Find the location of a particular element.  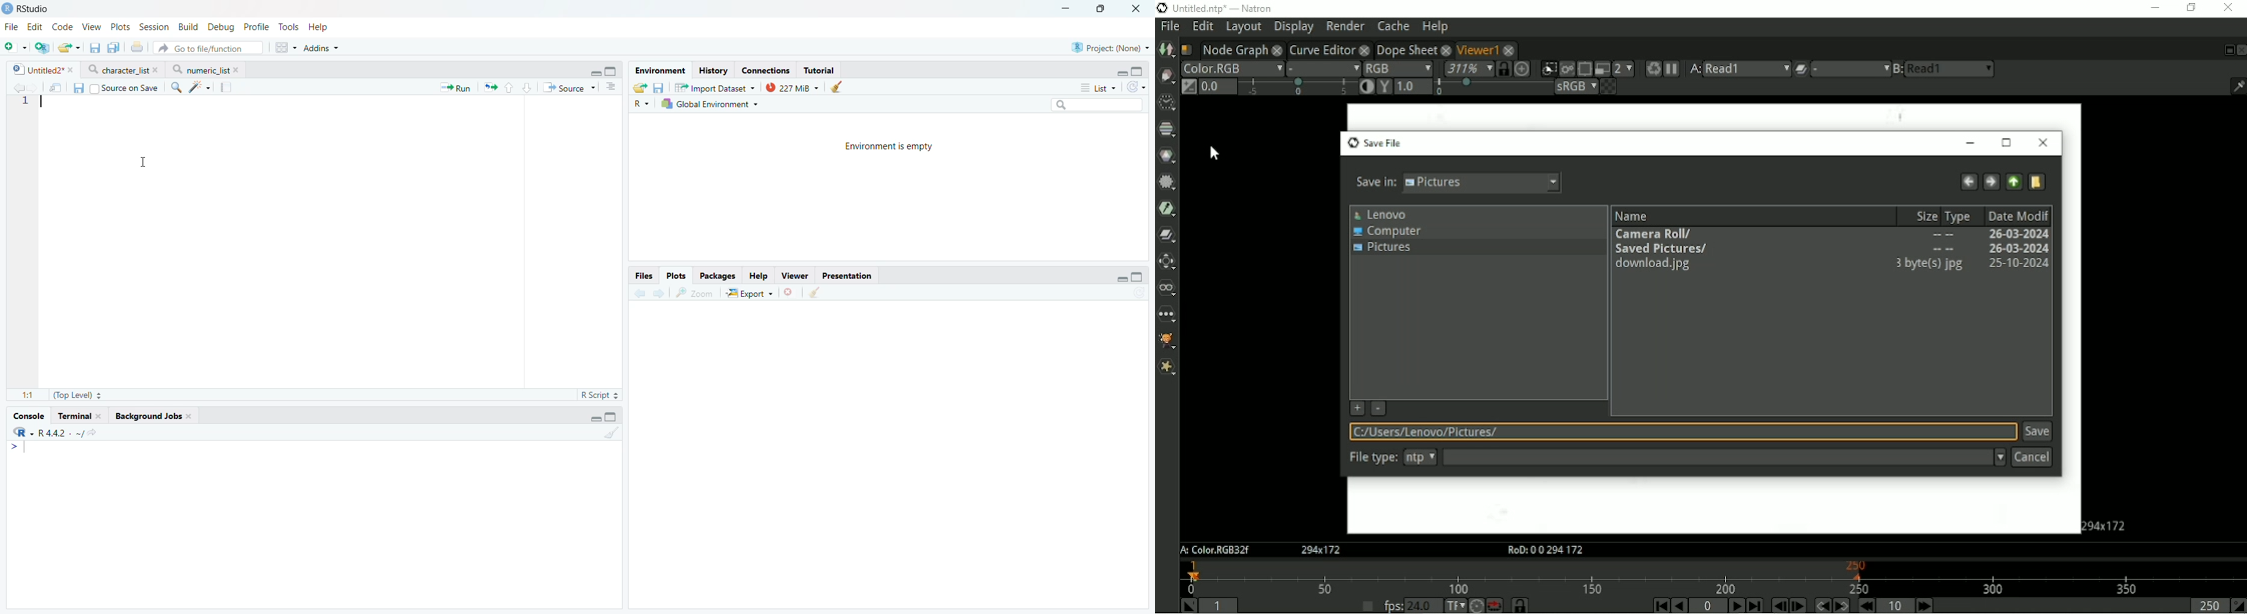

Files is located at coordinates (643, 275).